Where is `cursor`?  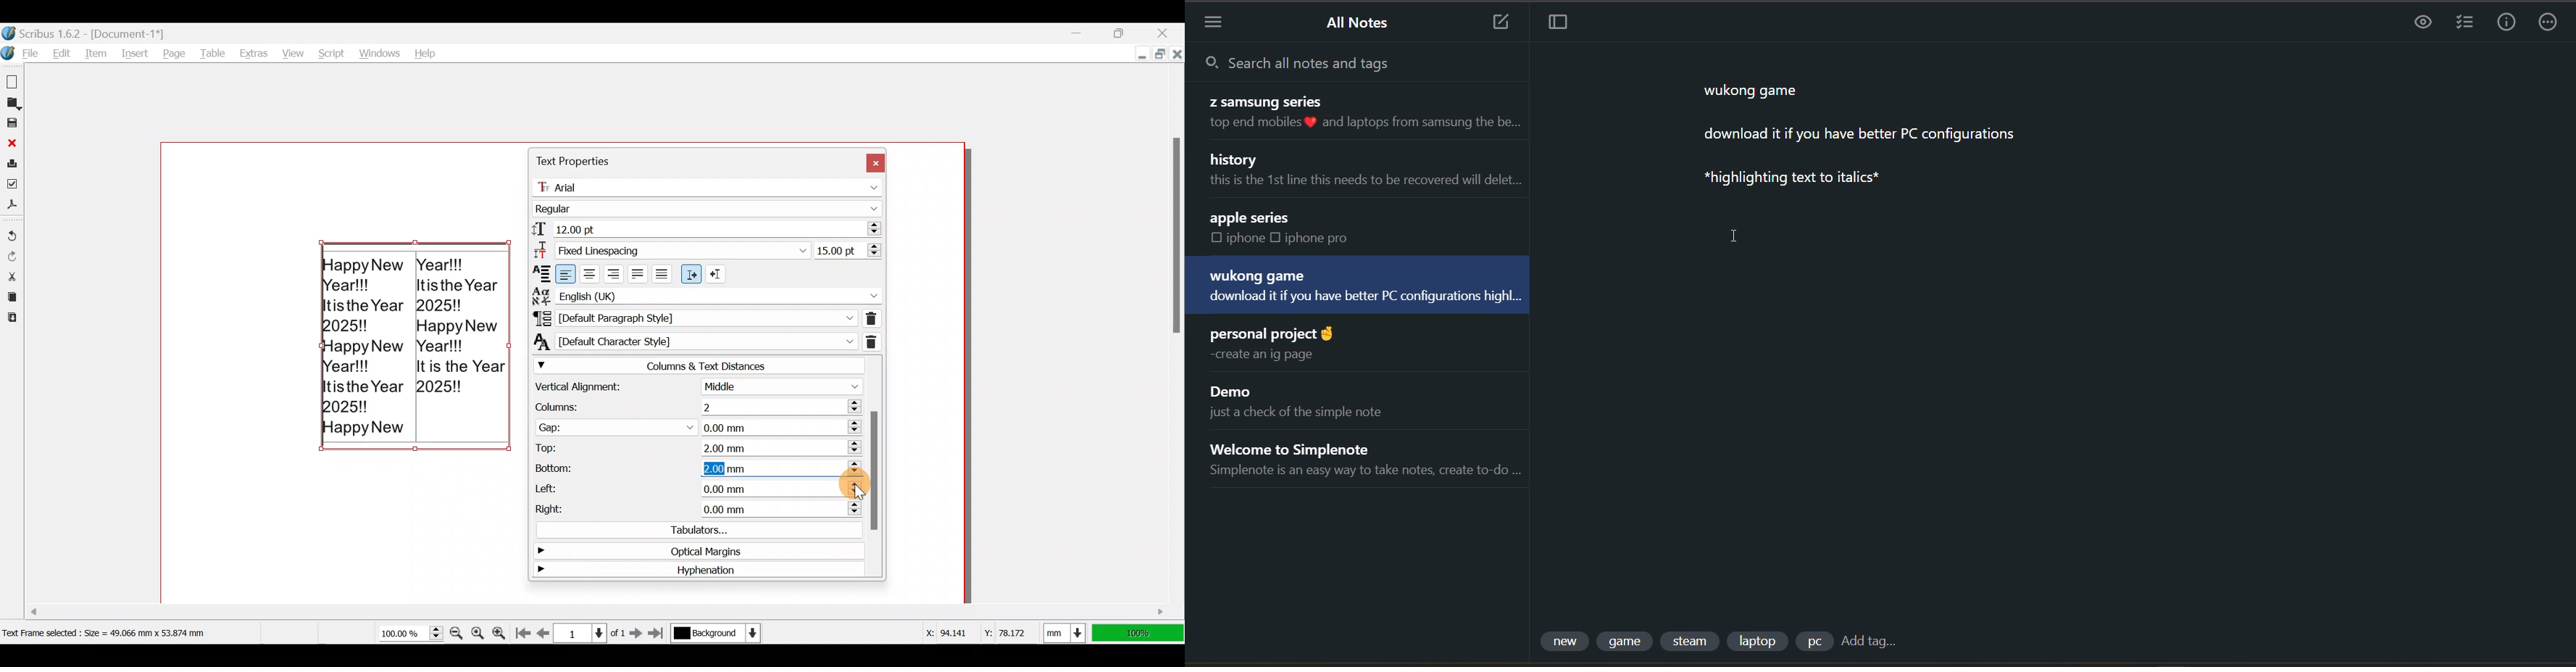
cursor is located at coordinates (862, 495).